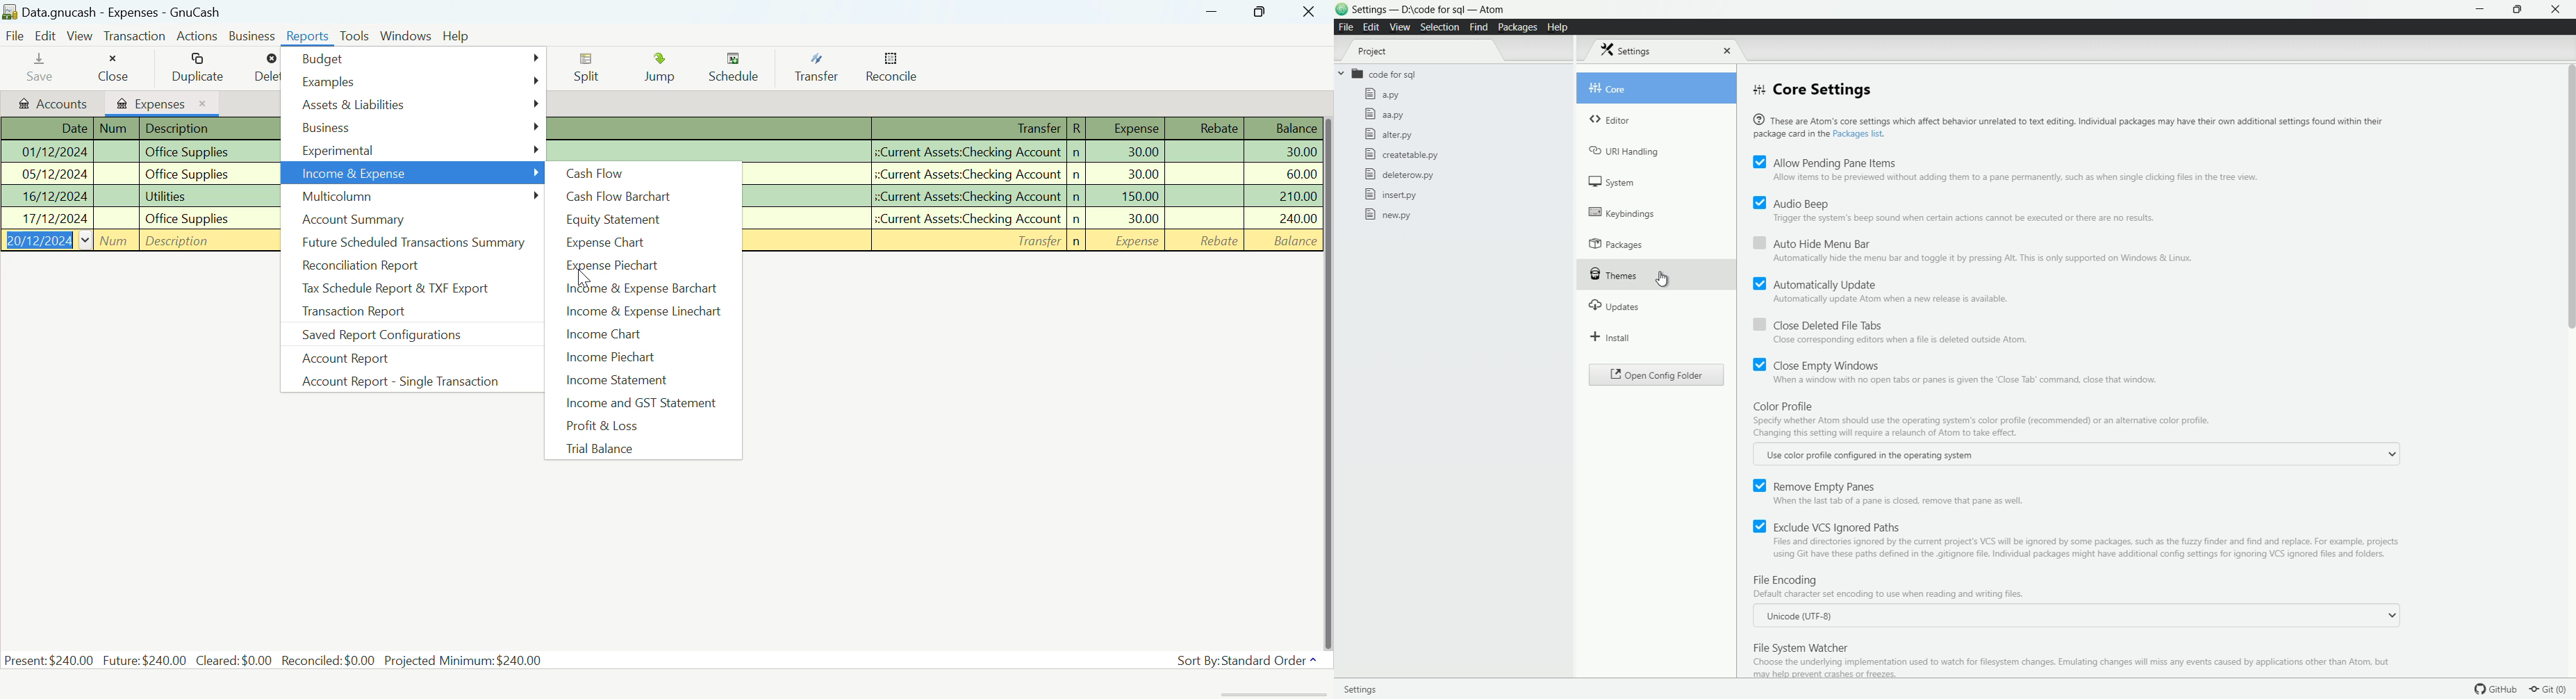  Describe the element at coordinates (145, 661) in the screenshot. I see `Future` at that location.